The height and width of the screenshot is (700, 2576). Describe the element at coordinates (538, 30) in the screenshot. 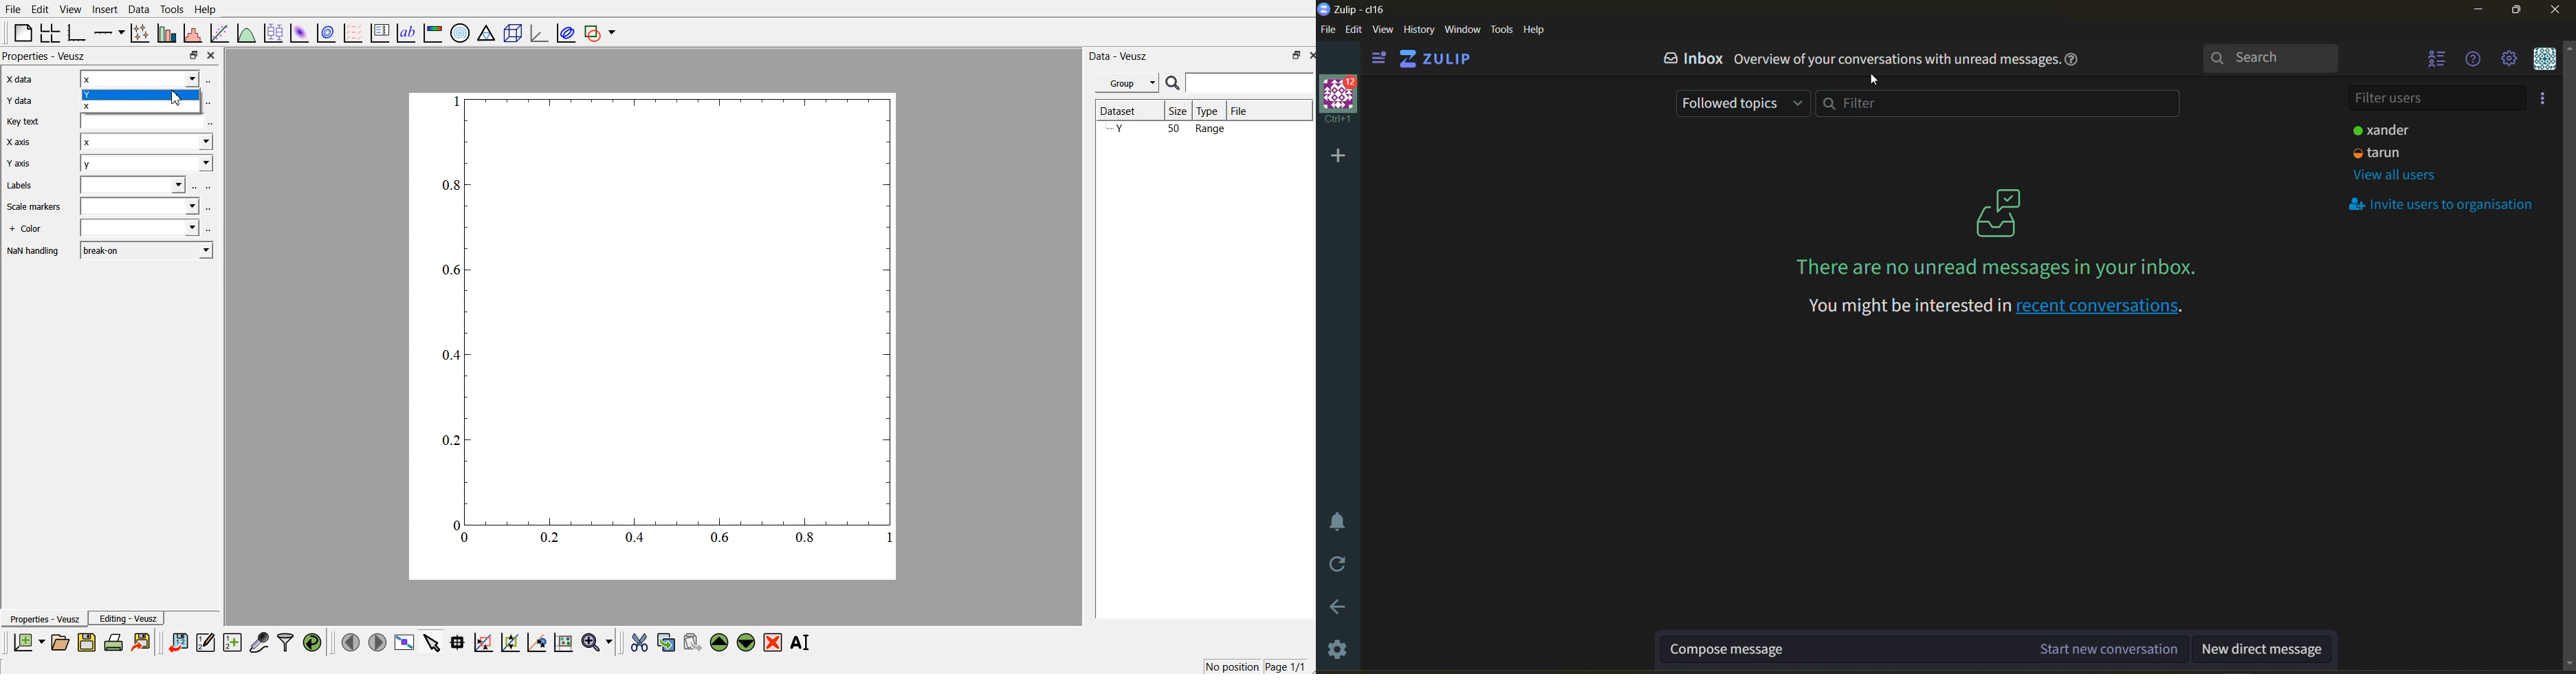

I see `3d graph` at that location.